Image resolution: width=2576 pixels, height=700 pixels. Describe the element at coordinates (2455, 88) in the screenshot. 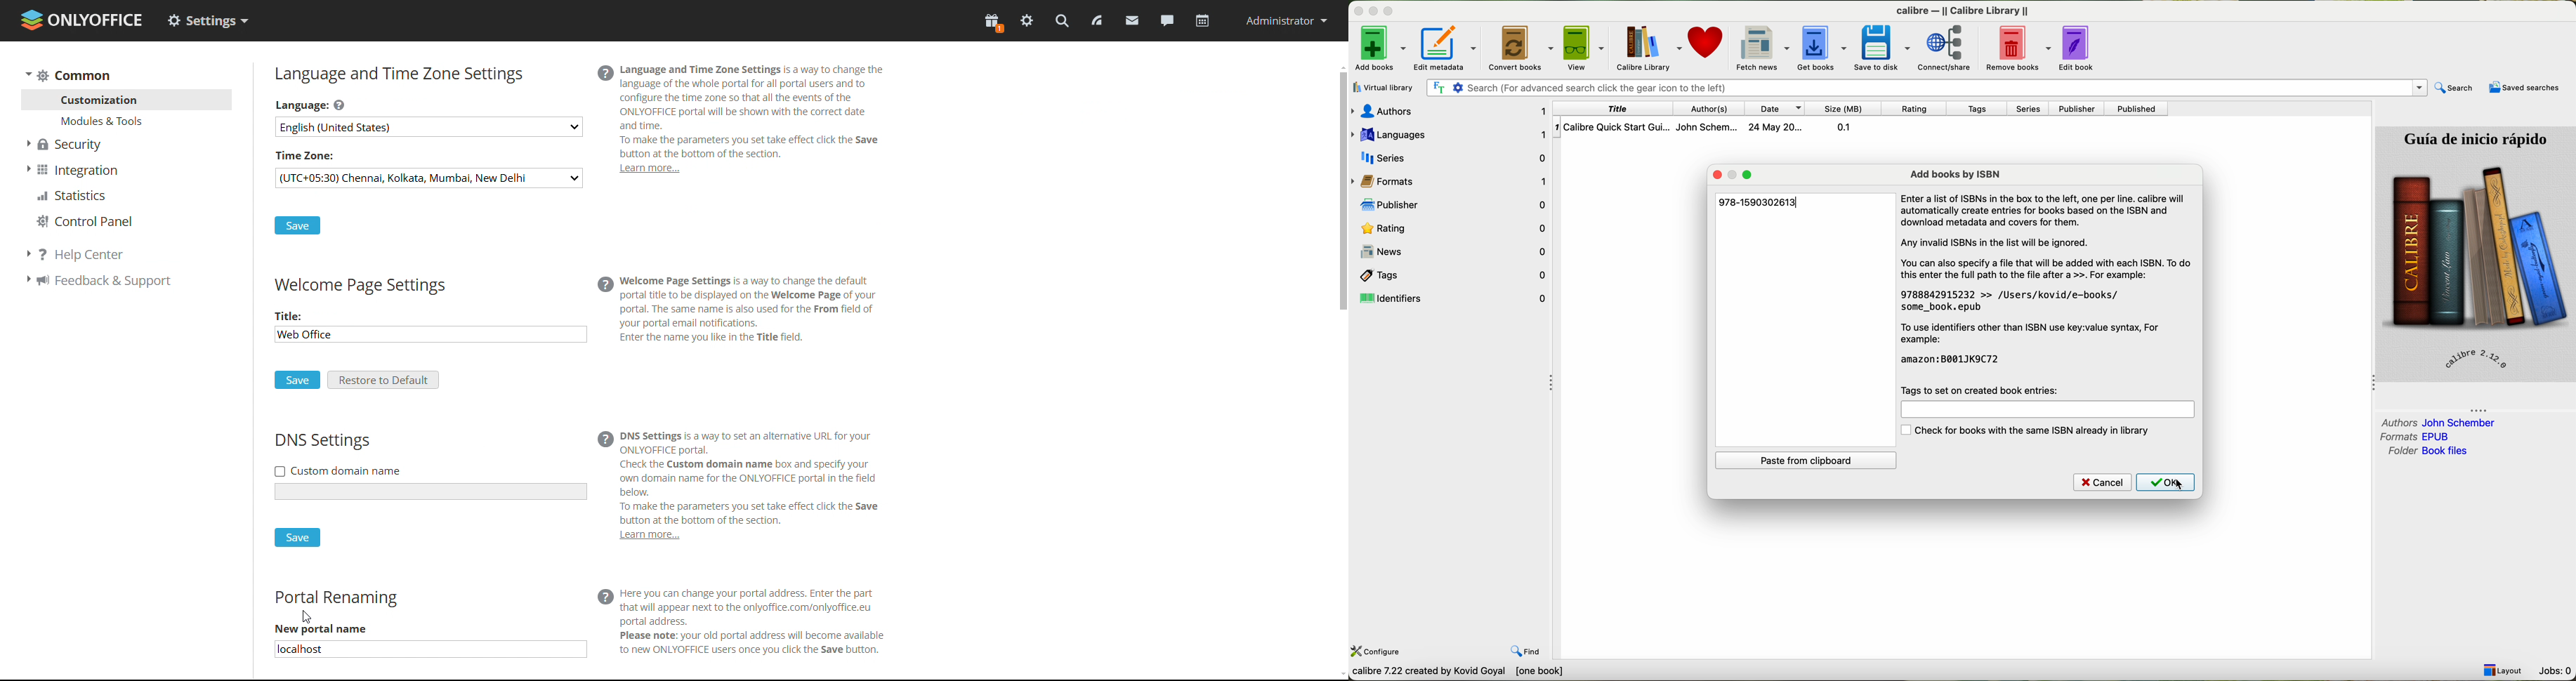

I see `search` at that location.